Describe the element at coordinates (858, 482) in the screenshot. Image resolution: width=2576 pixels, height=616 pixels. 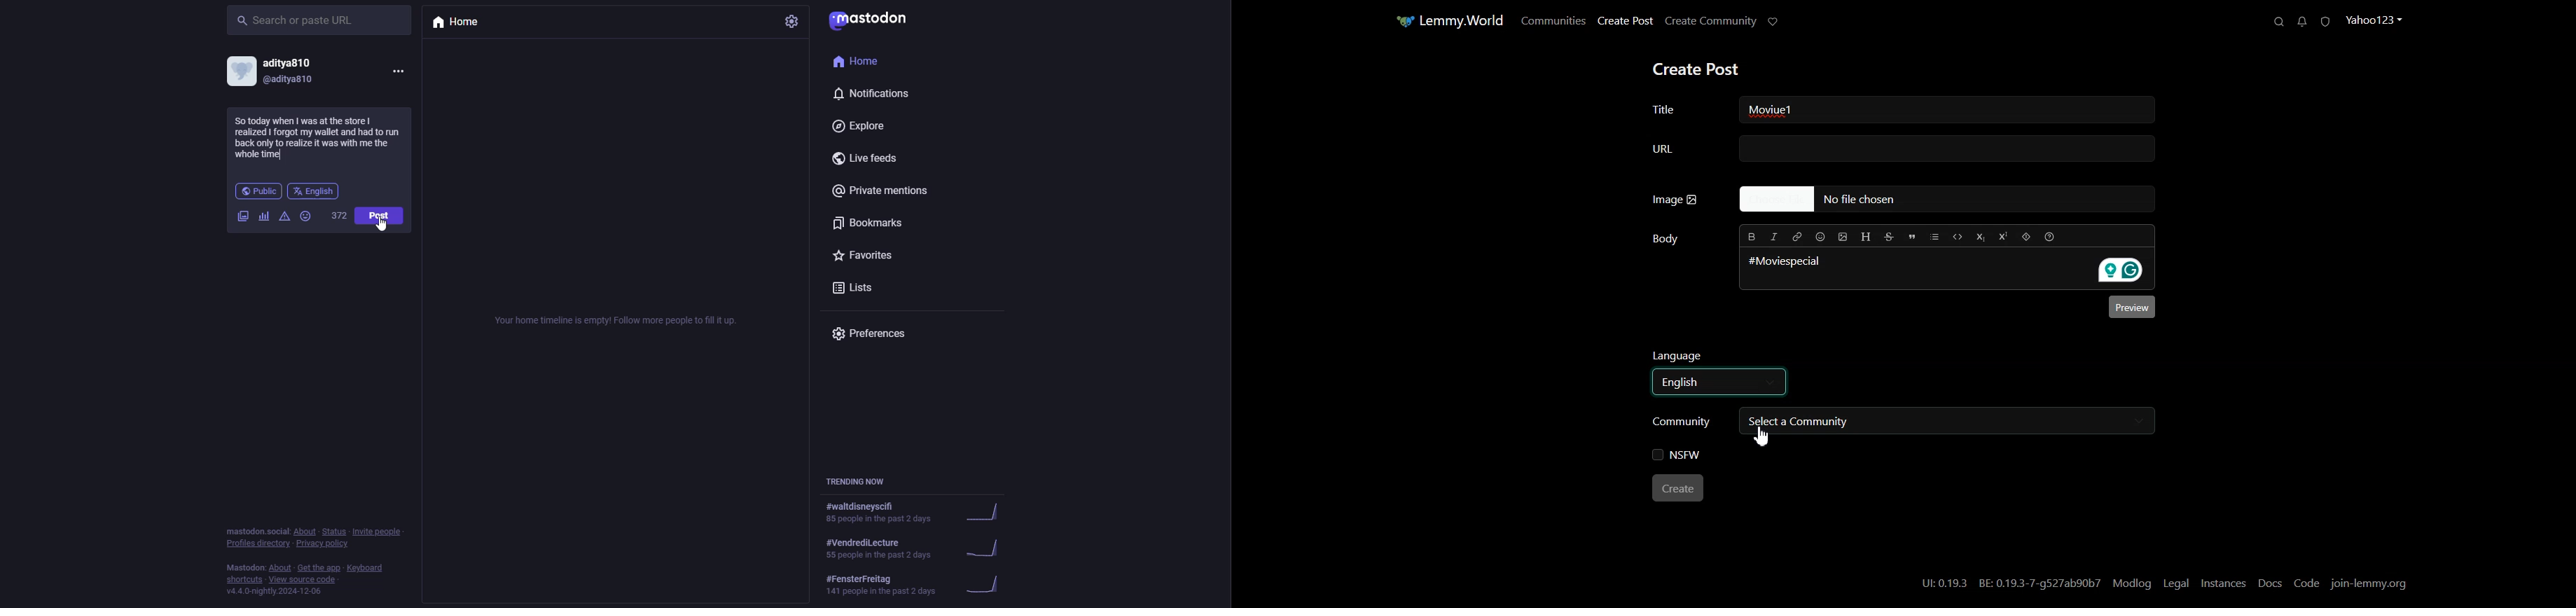
I see `trending now` at that location.